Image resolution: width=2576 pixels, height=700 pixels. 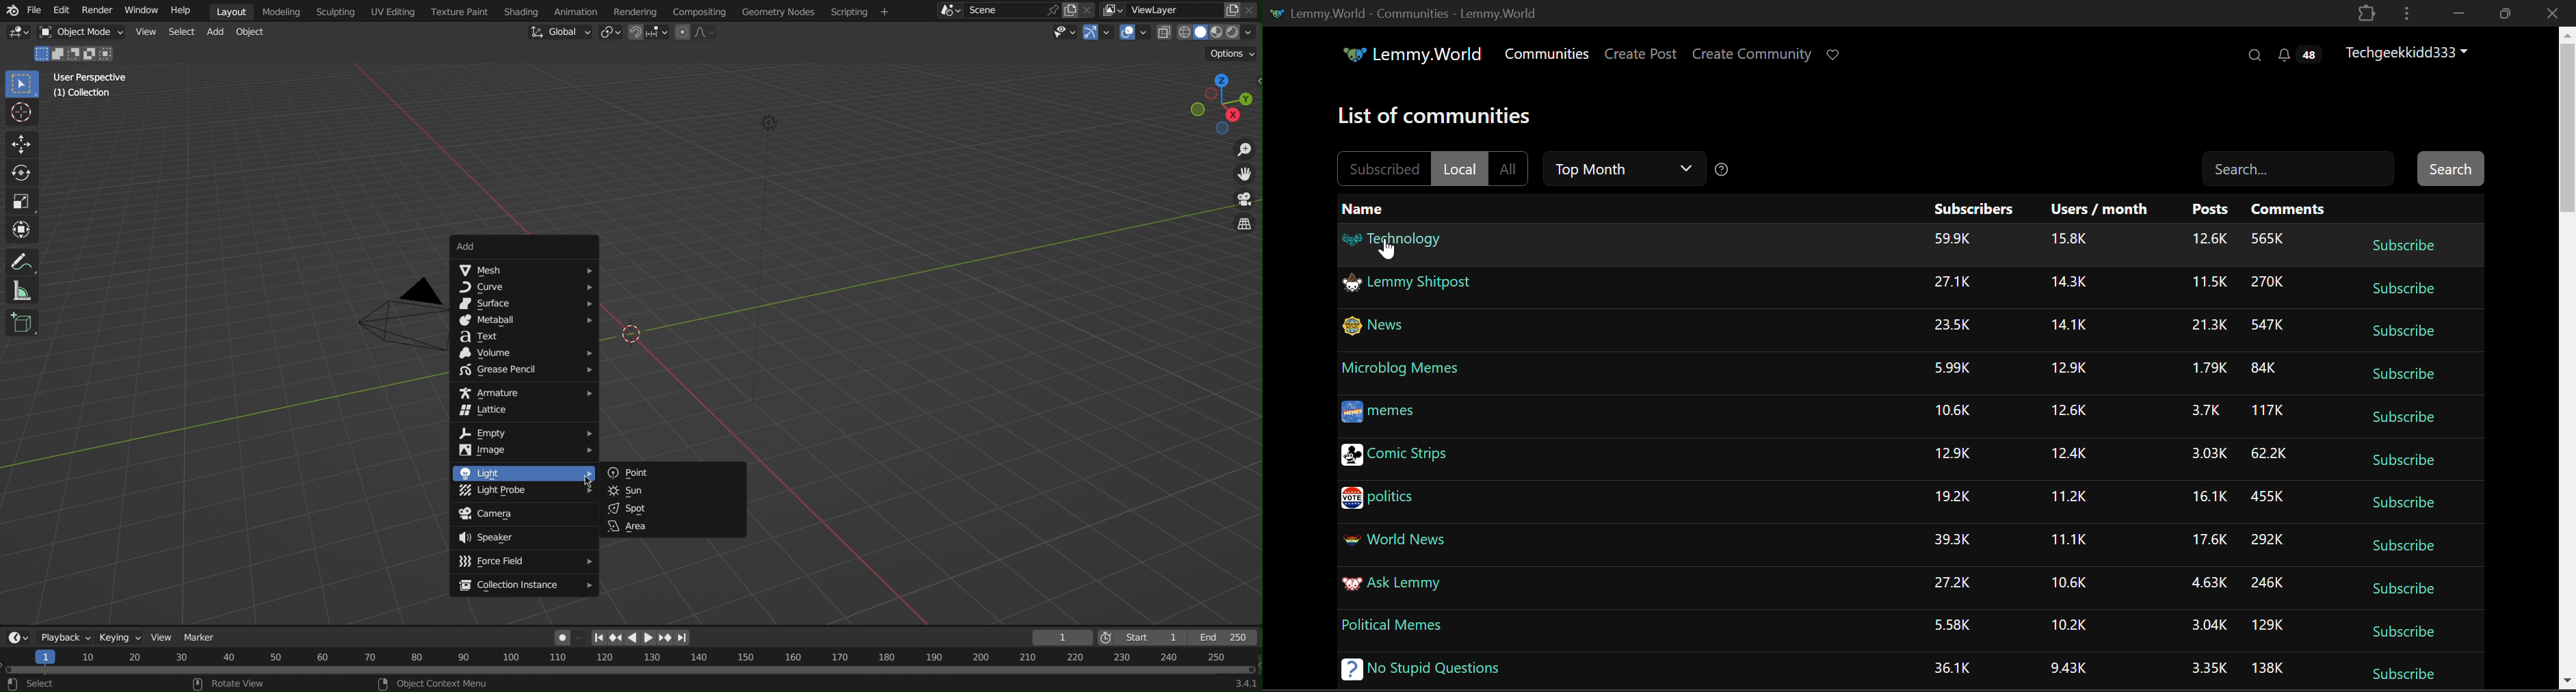 What do you see at coordinates (1369, 208) in the screenshot?
I see `Name` at bounding box center [1369, 208].